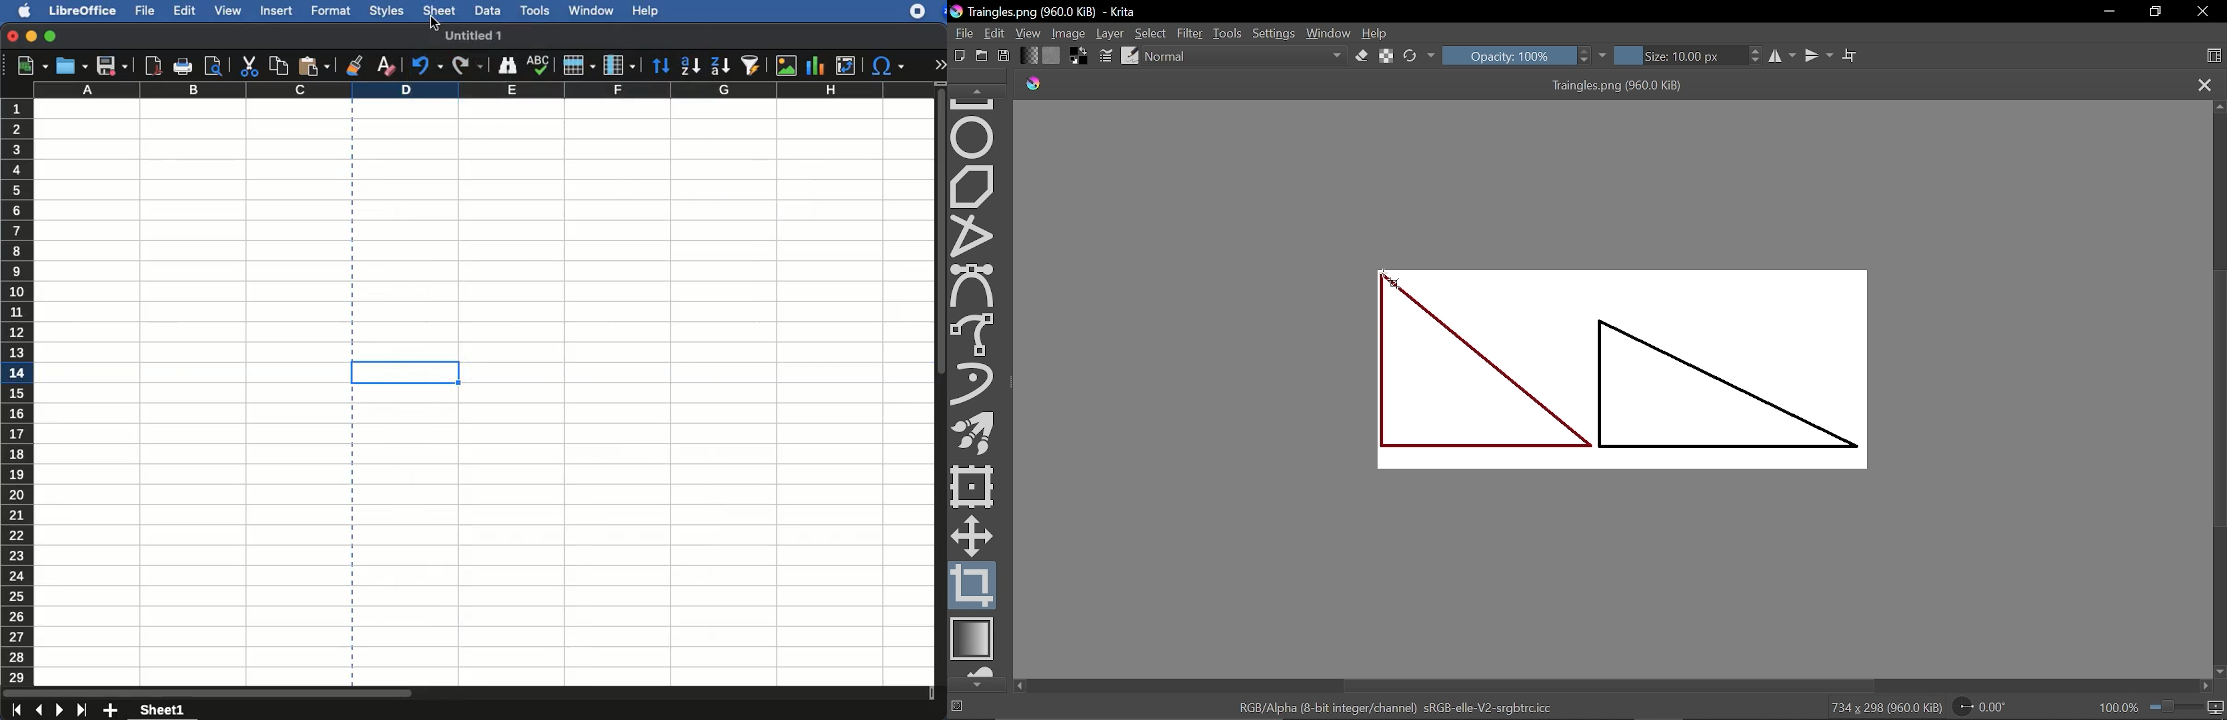 The image size is (2240, 728). What do you see at coordinates (848, 64) in the screenshot?
I see `pivot table` at bounding box center [848, 64].